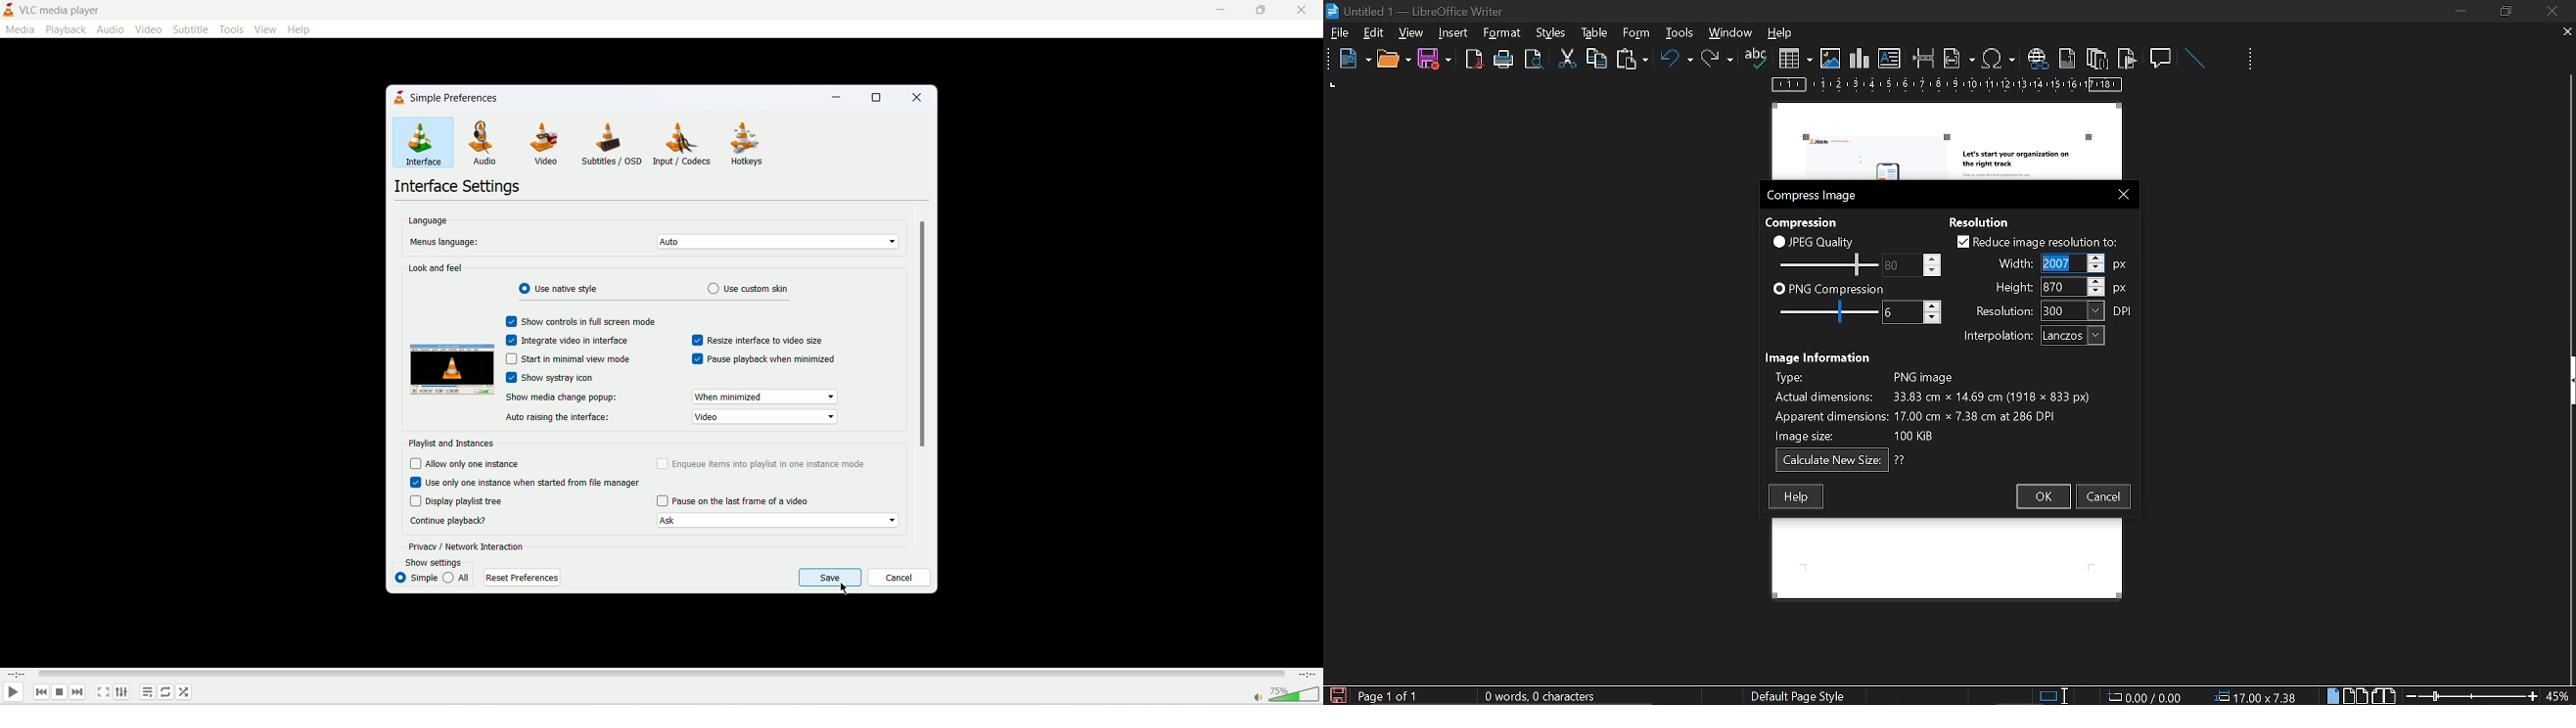 This screenshot has width=2576, height=728. What do you see at coordinates (492, 466) in the screenshot?
I see `allow only one instance` at bounding box center [492, 466].